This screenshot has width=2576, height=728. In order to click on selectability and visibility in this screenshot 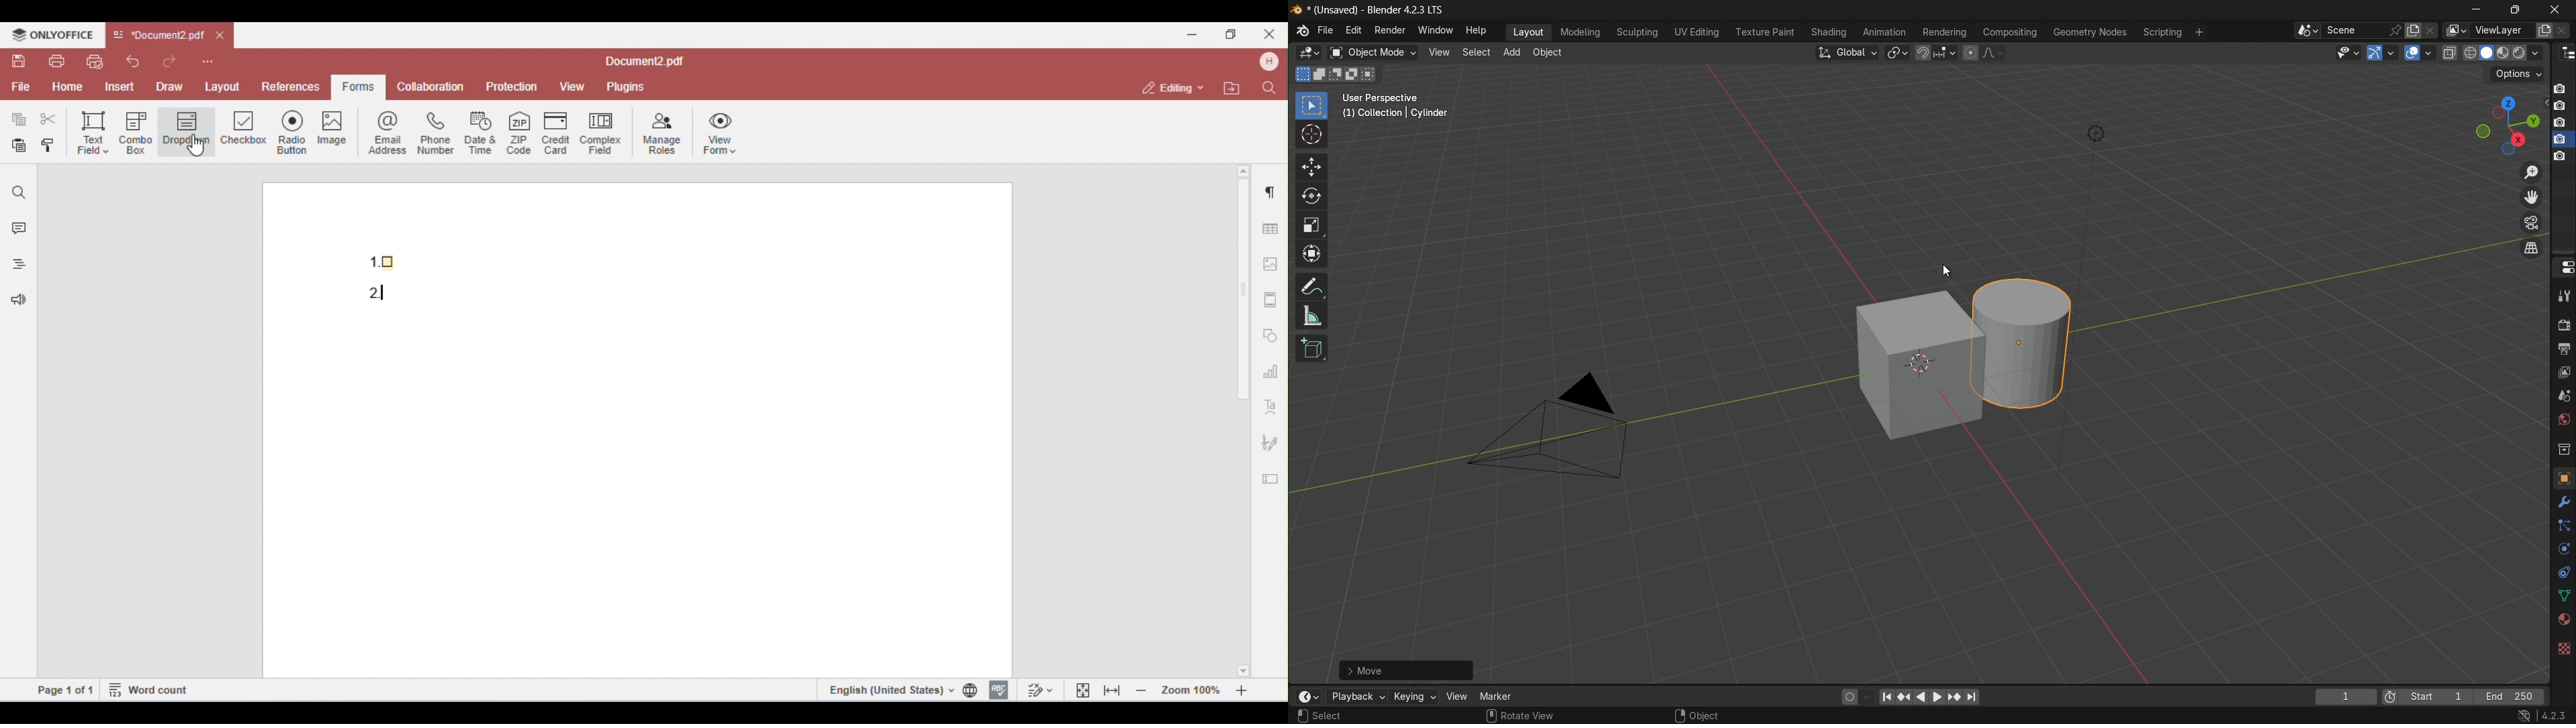, I will do `click(2347, 52)`.